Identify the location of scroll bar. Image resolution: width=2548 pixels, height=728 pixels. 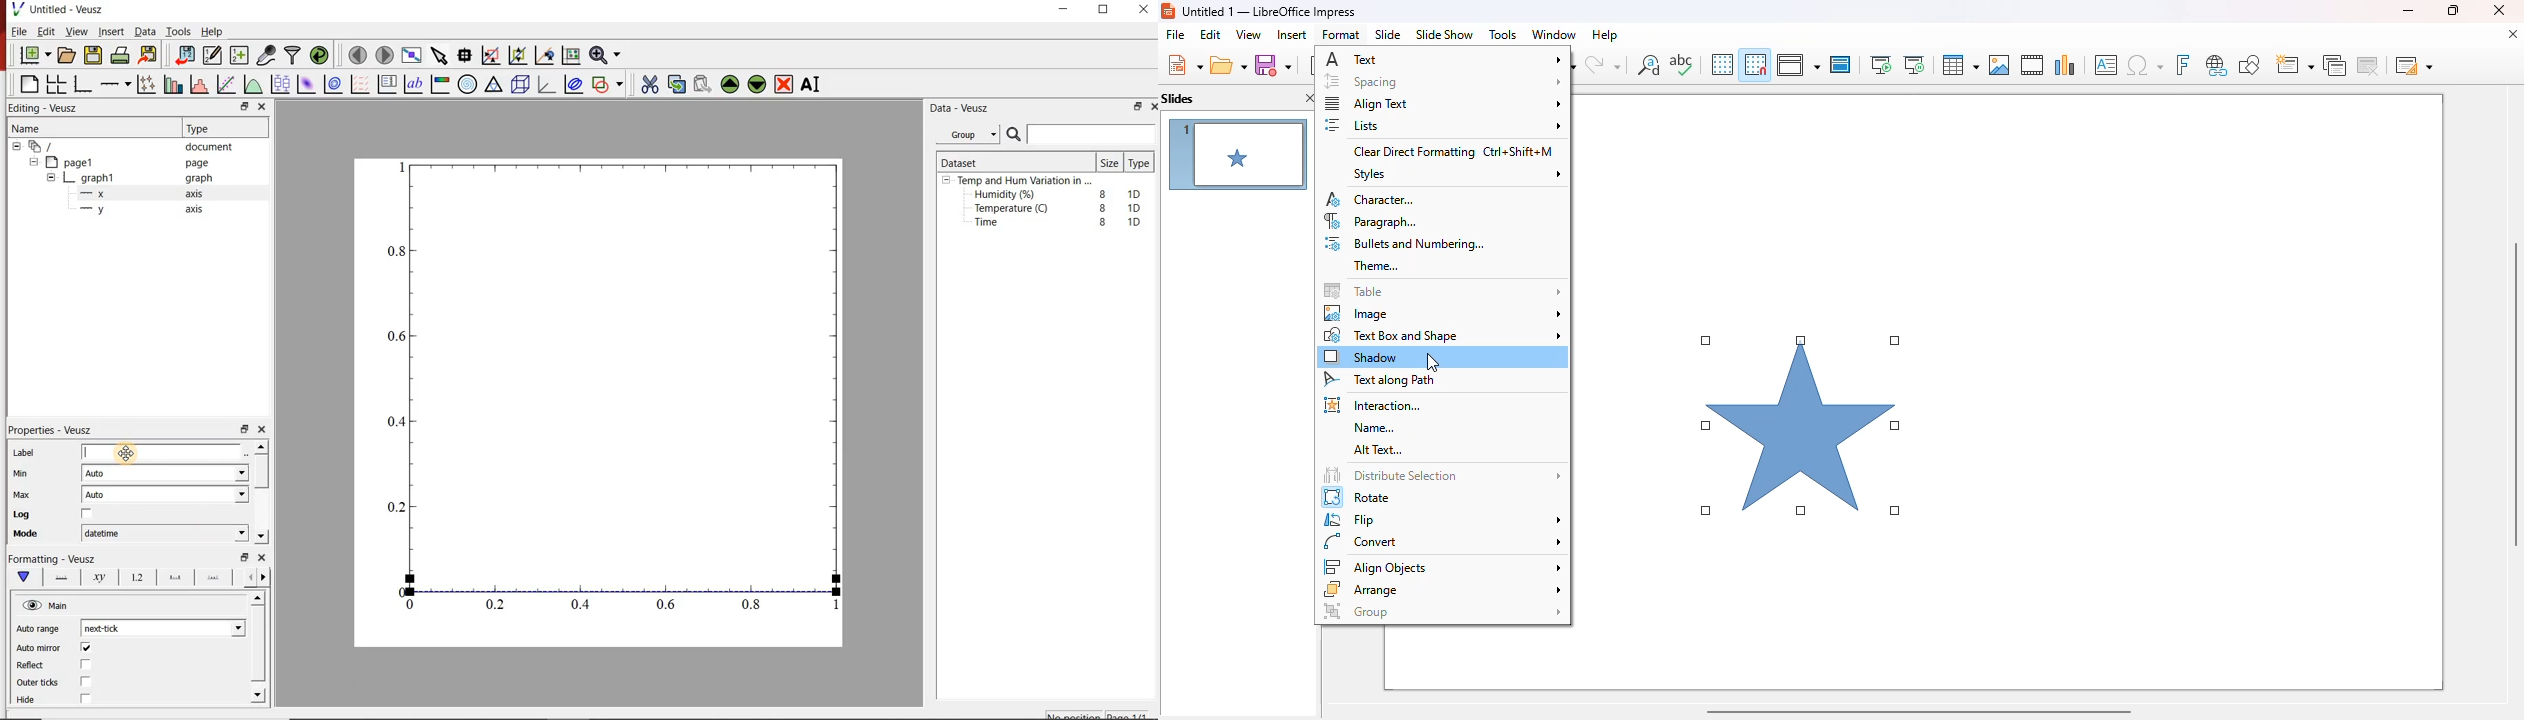
(258, 646).